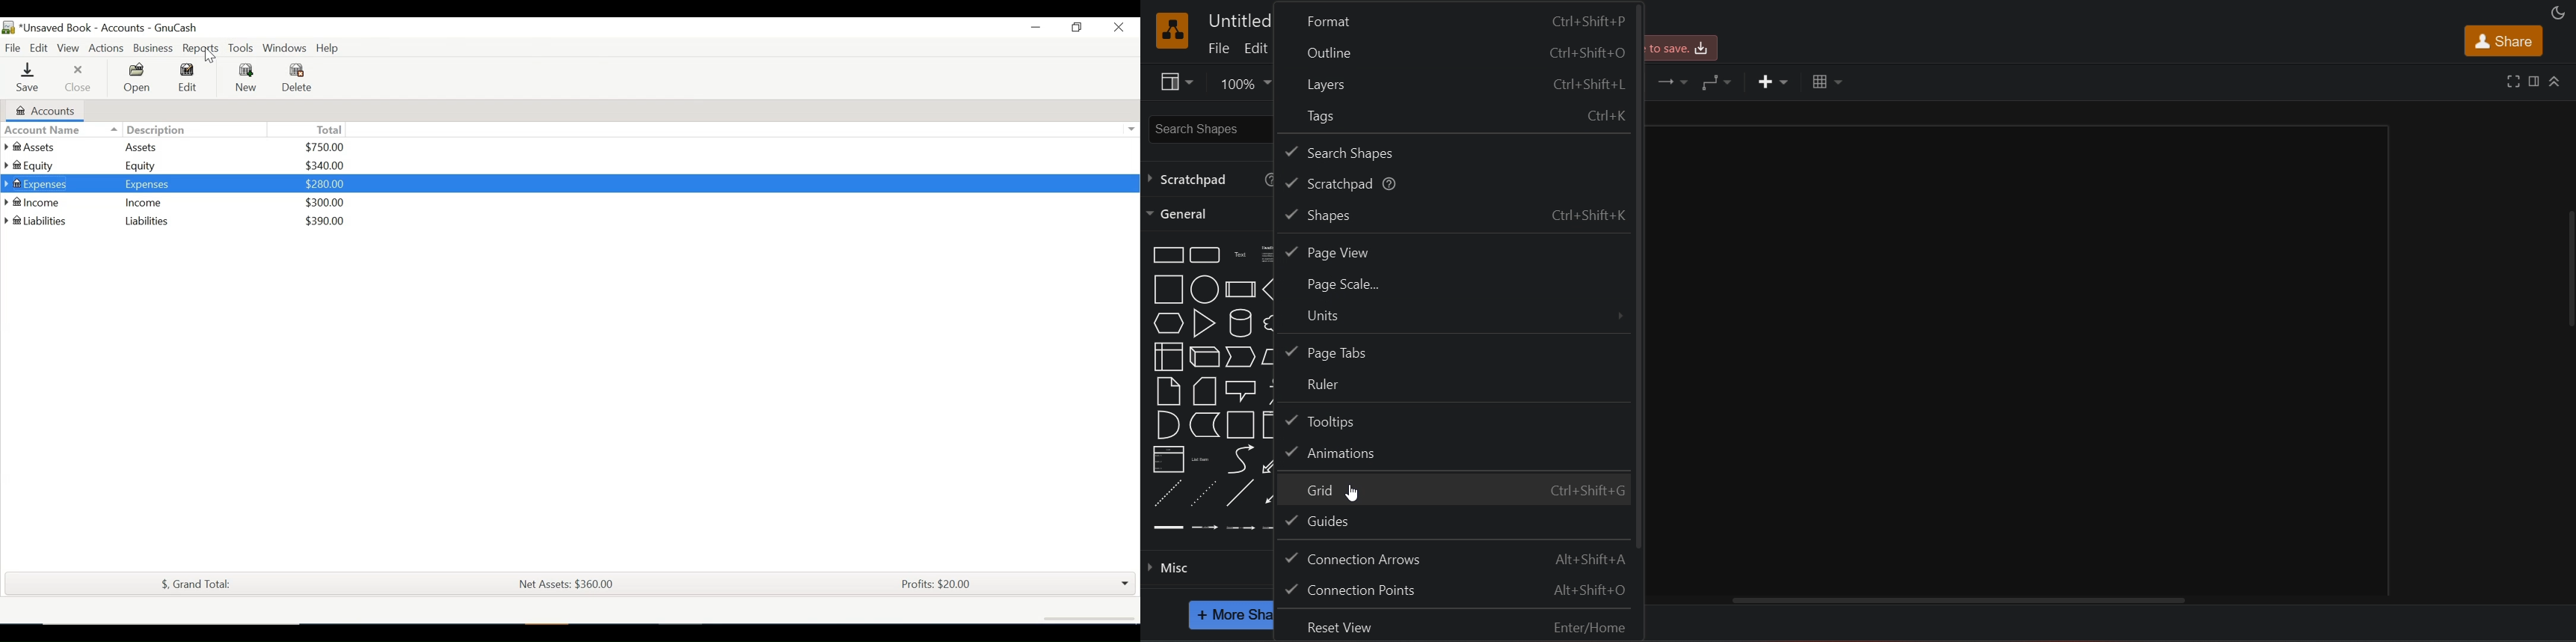 This screenshot has width=2576, height=644. What do you see at coordinates (1204, 288) in the screenshot?
I see `cirsle` at bounding box center [1204, 288].